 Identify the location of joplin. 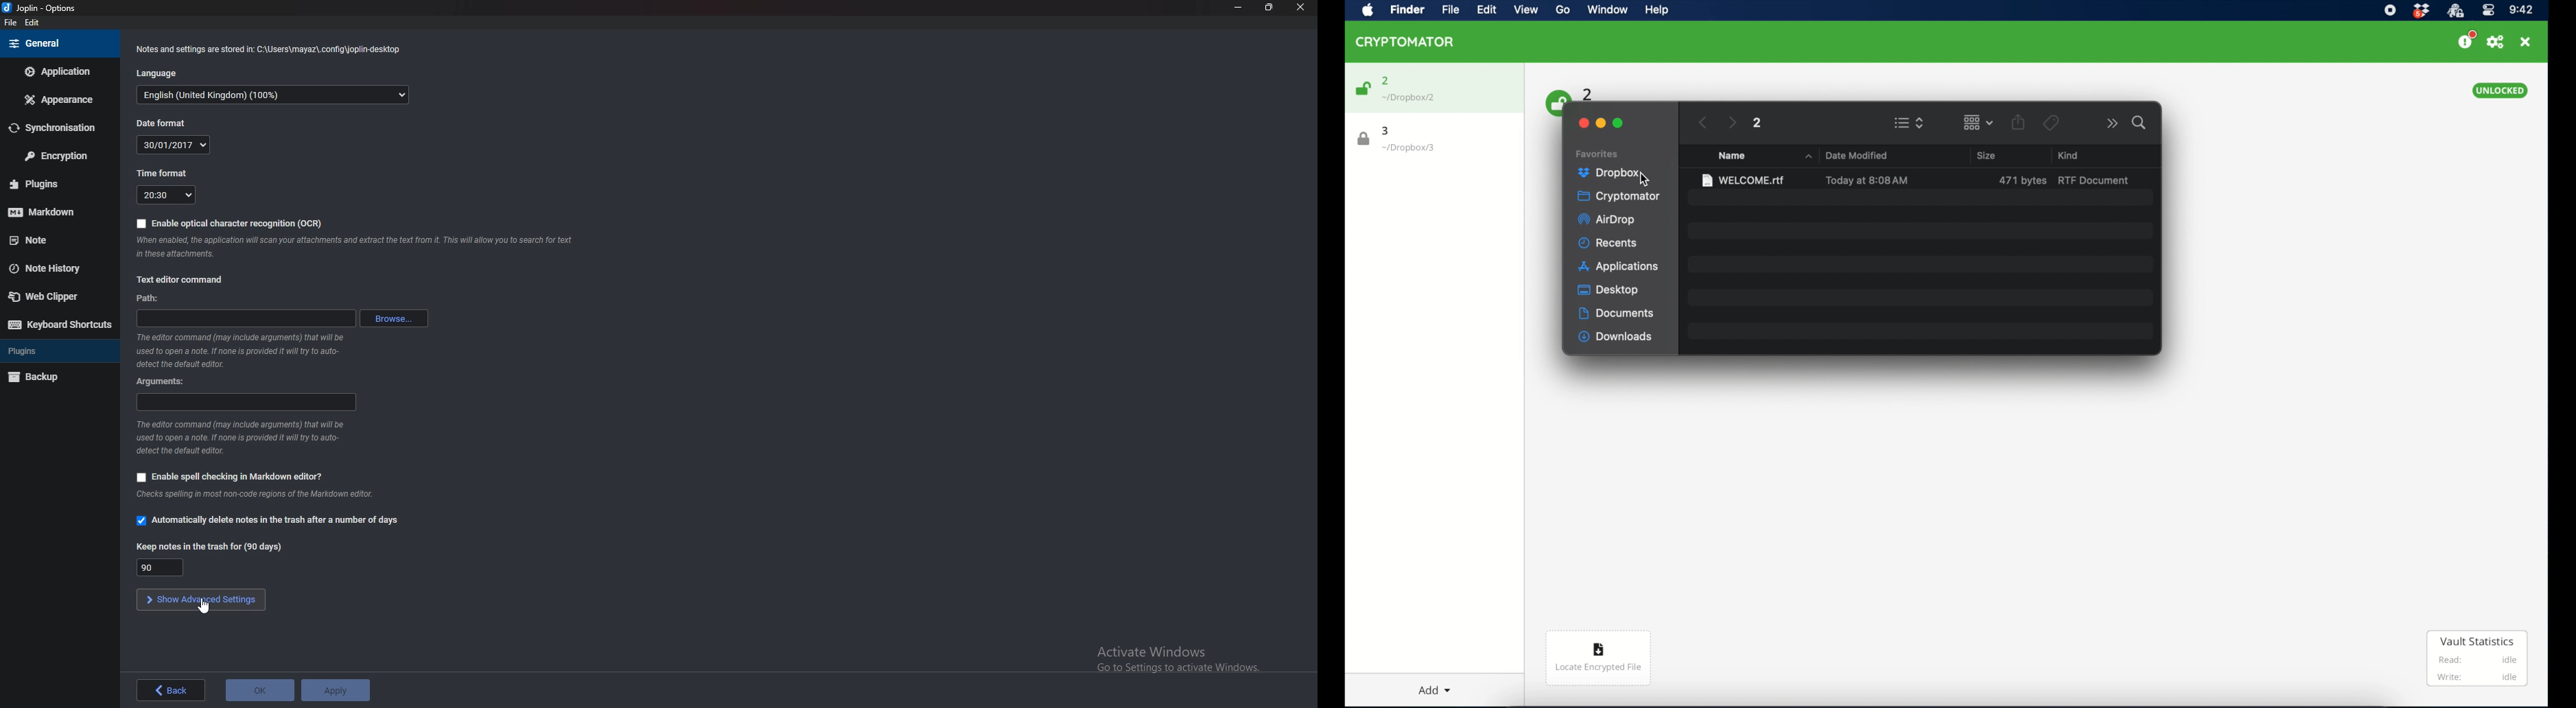
(42, 8).